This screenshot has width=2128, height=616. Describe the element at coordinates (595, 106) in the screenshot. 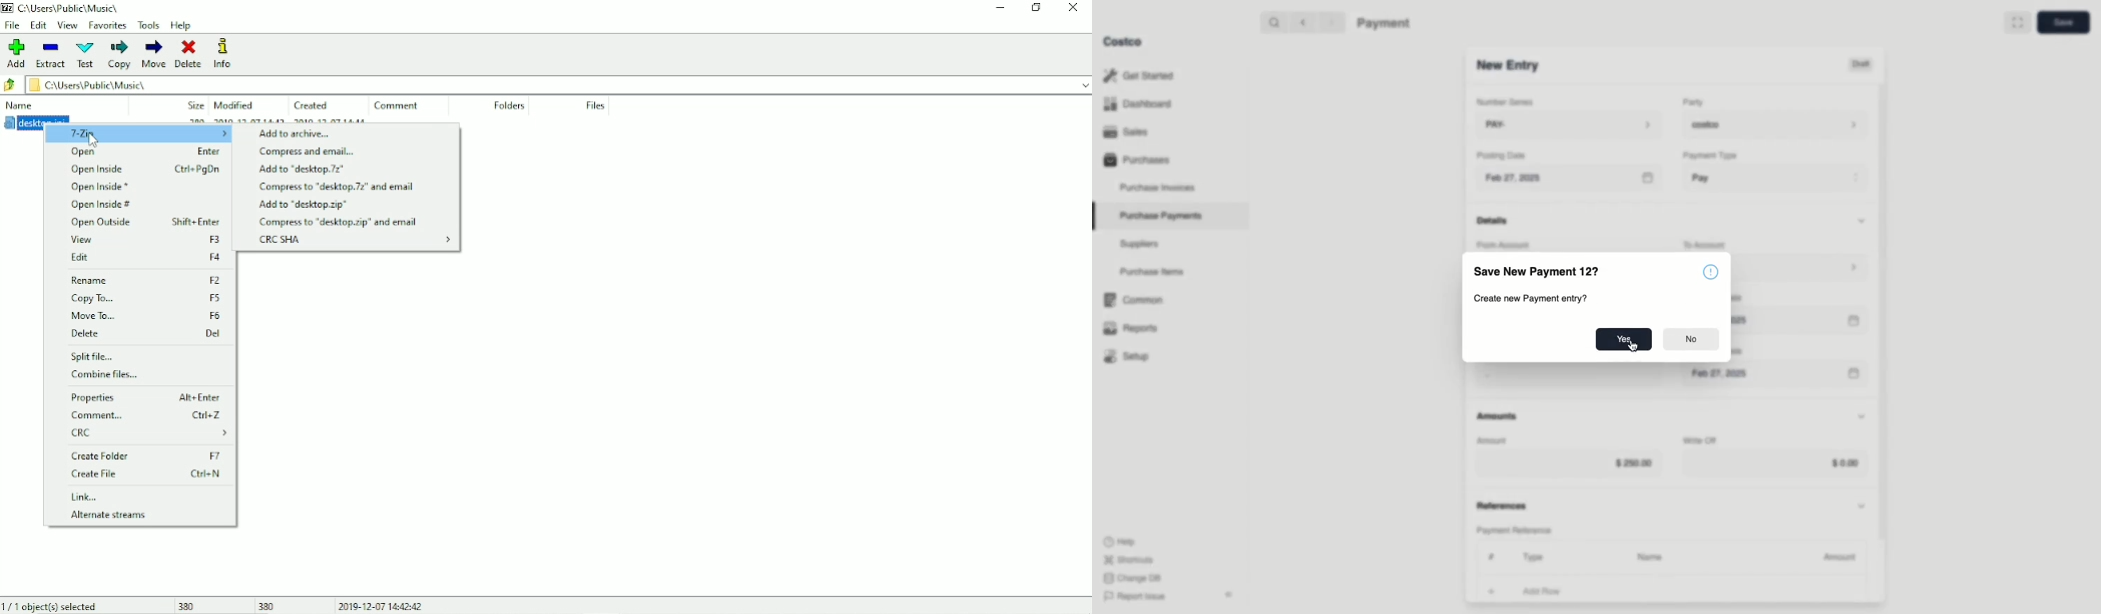

I see `Files` at that location.